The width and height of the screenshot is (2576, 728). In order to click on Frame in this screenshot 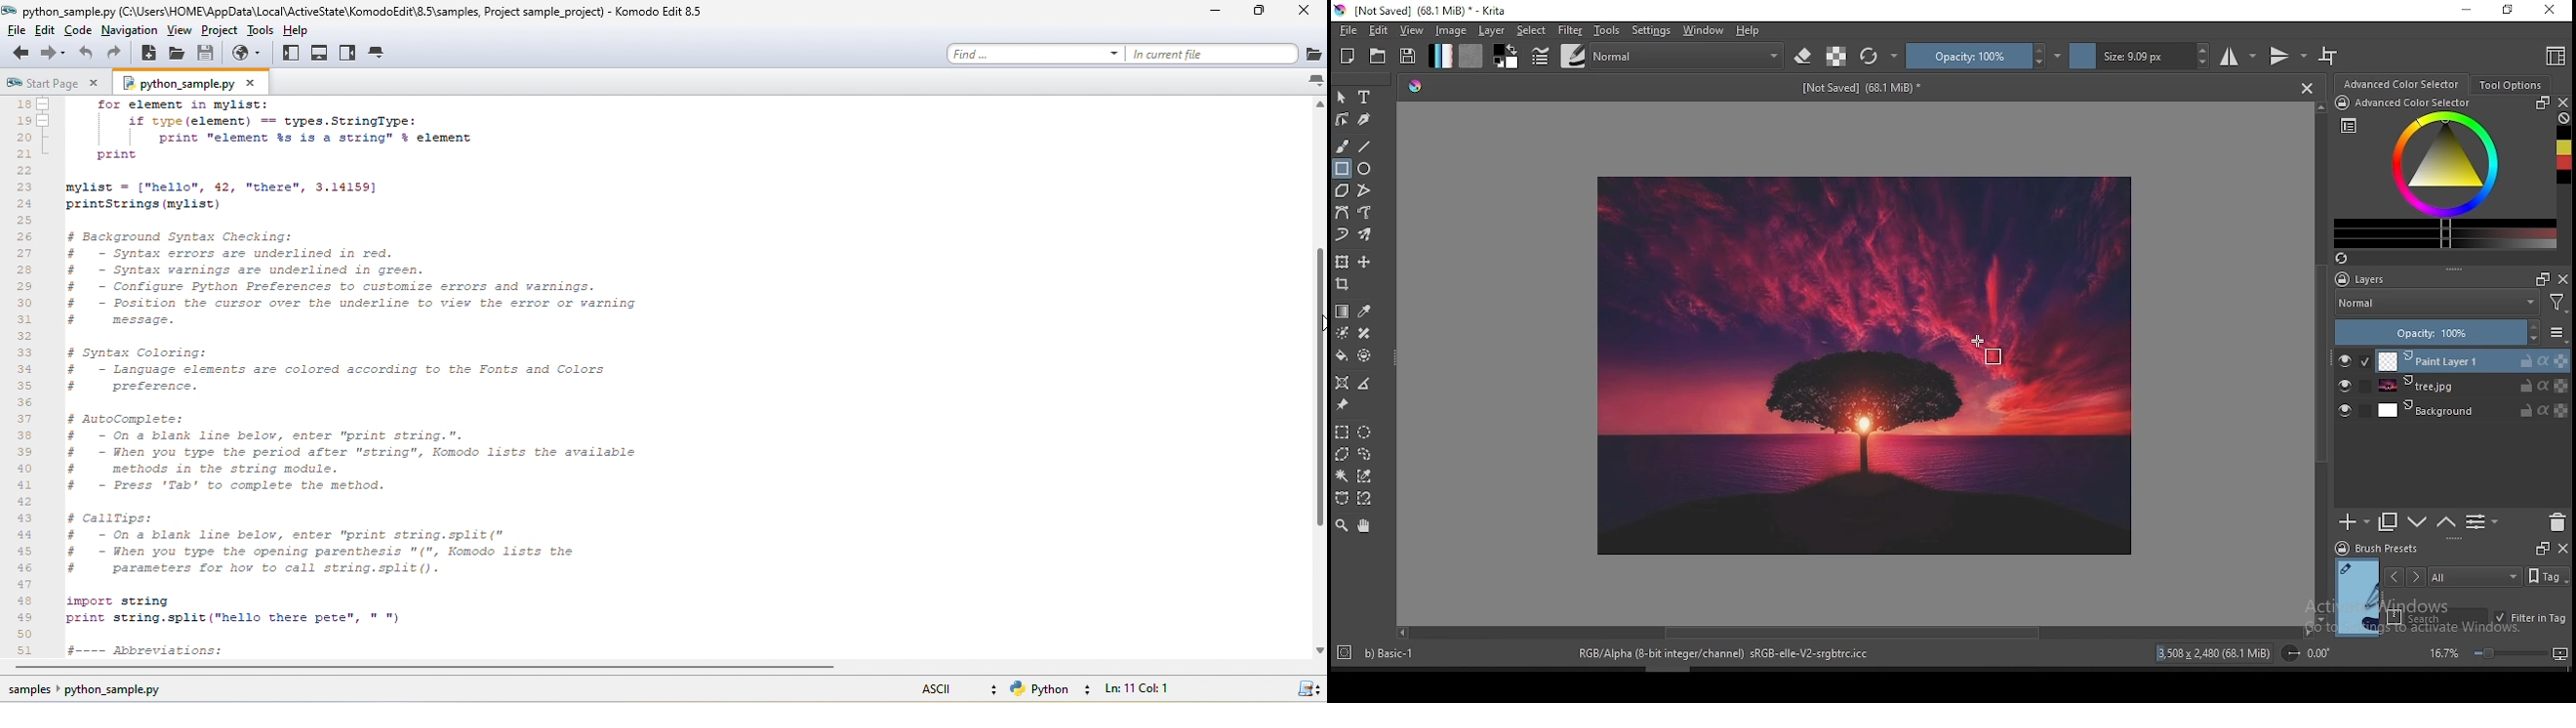, I will do `click(2540, 549)`.